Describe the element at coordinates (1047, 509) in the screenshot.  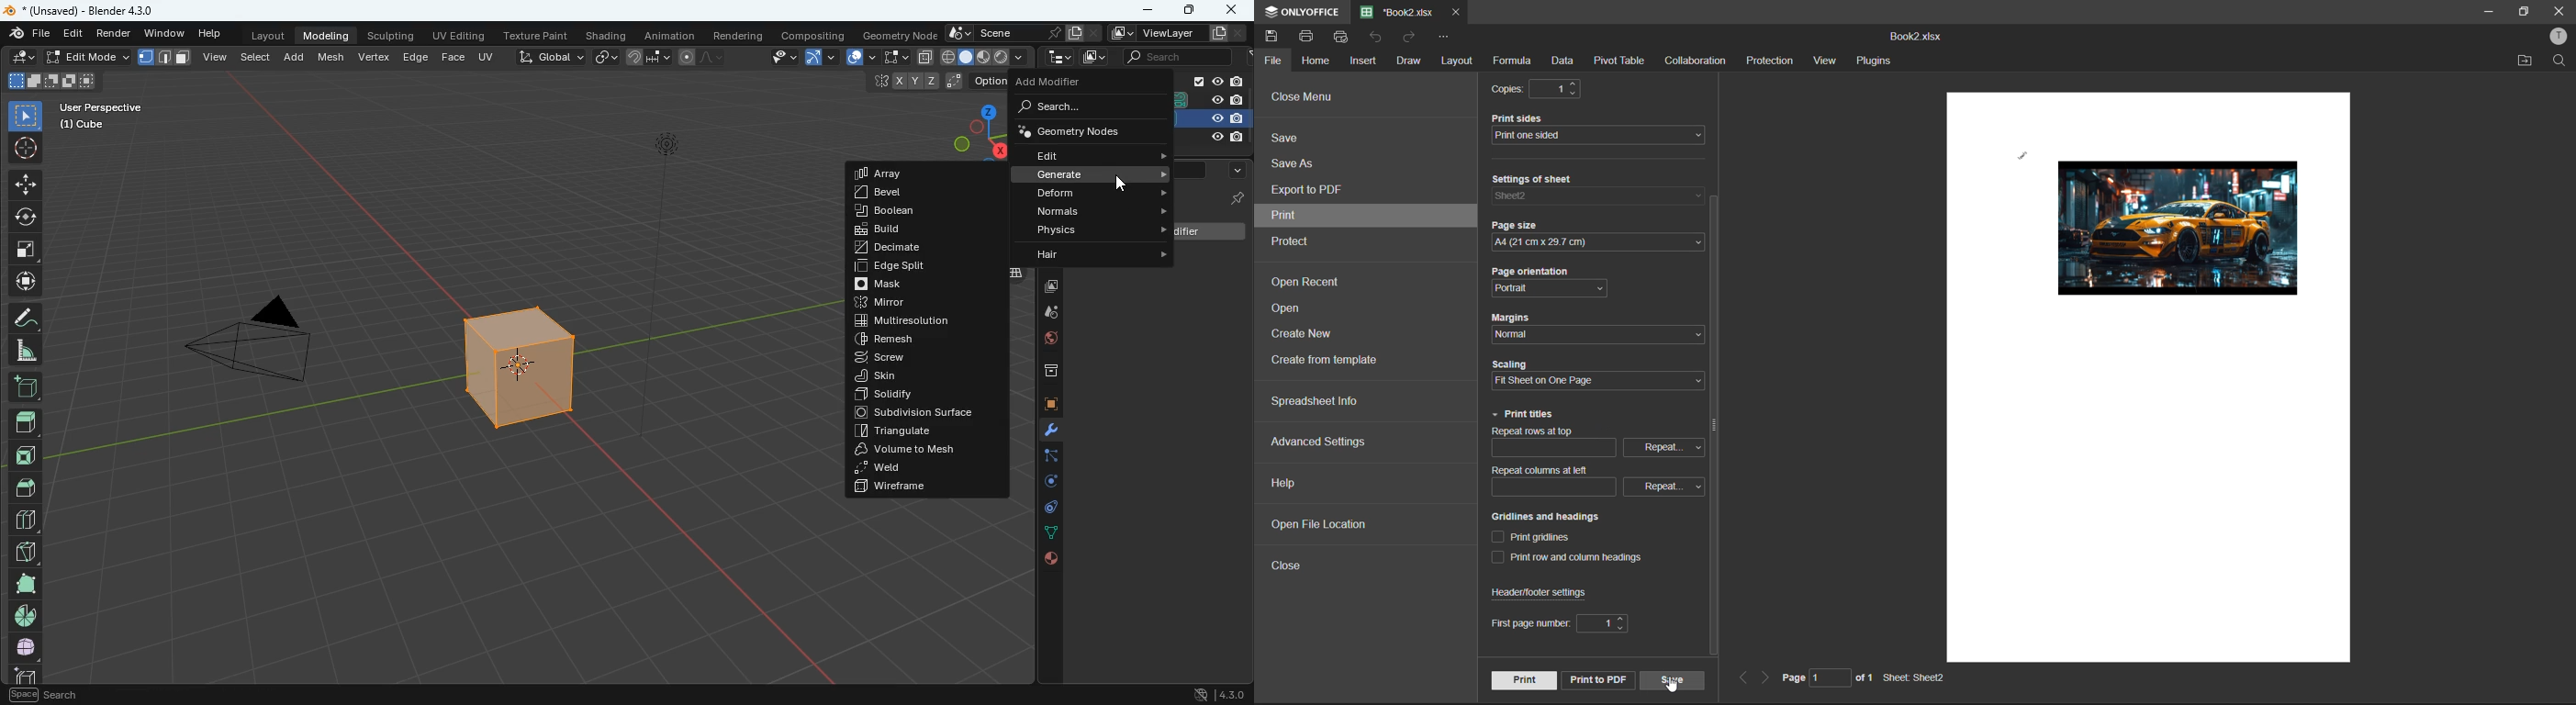
I see `control` at that location.